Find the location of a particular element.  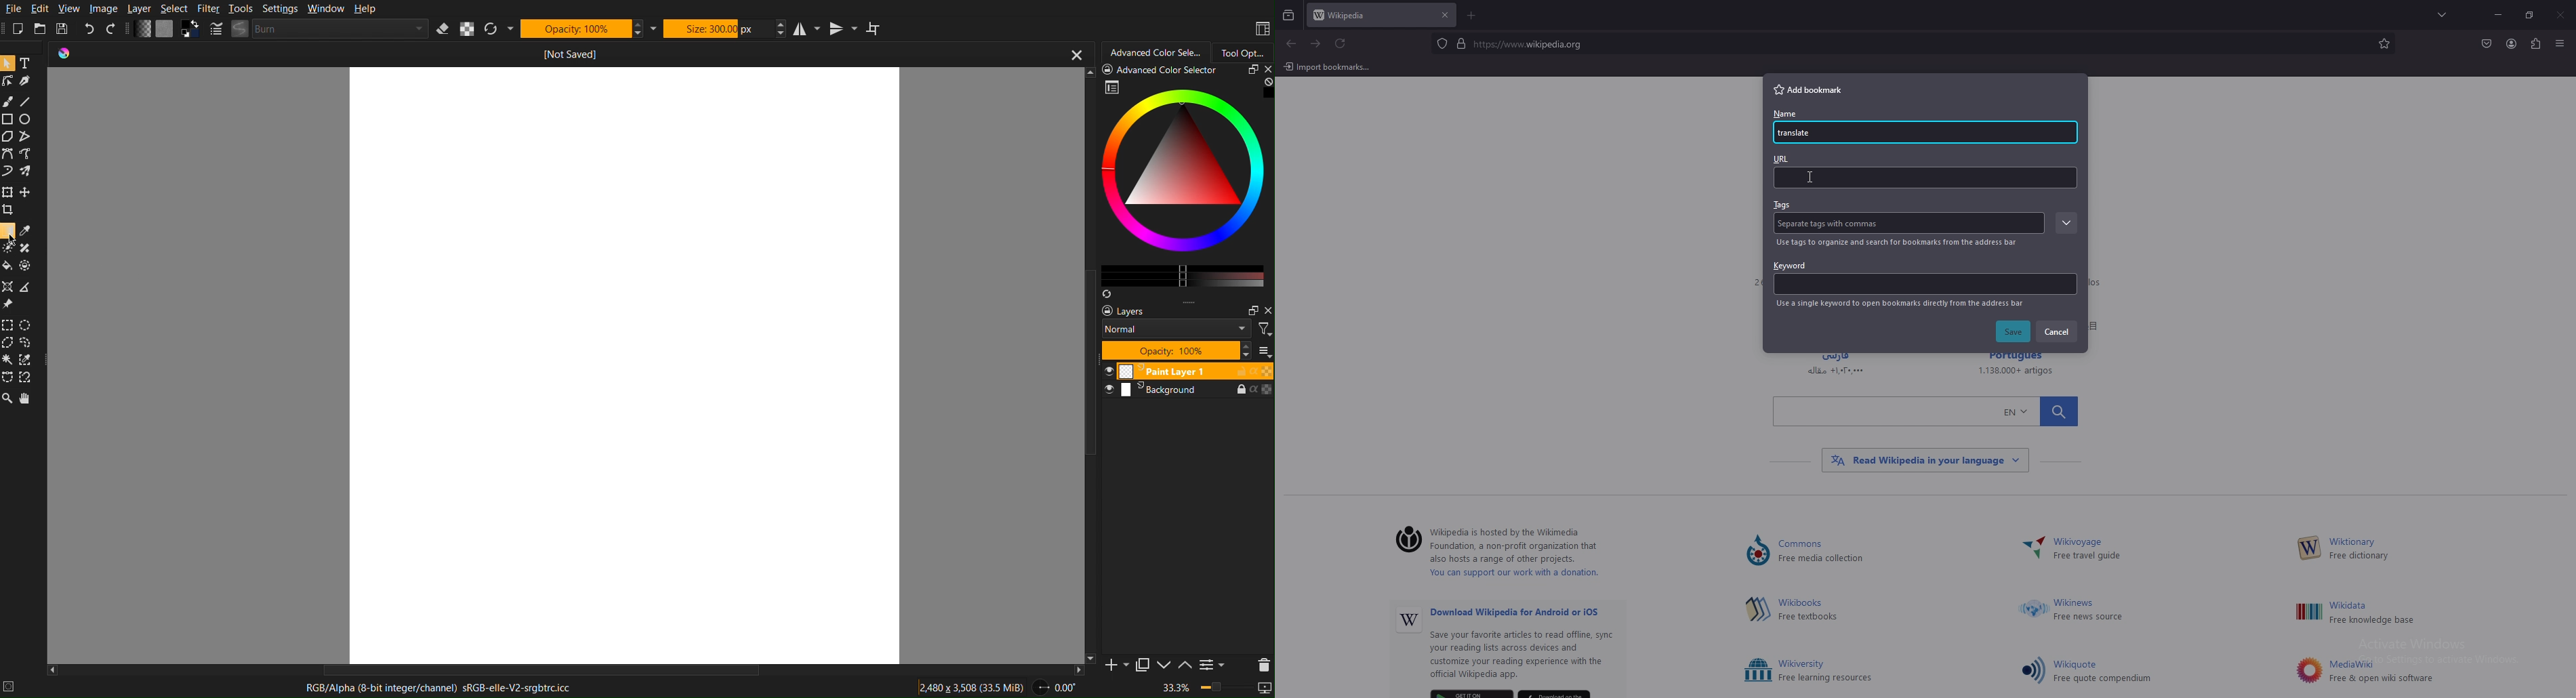

 is located at coordinates (1757, 609).